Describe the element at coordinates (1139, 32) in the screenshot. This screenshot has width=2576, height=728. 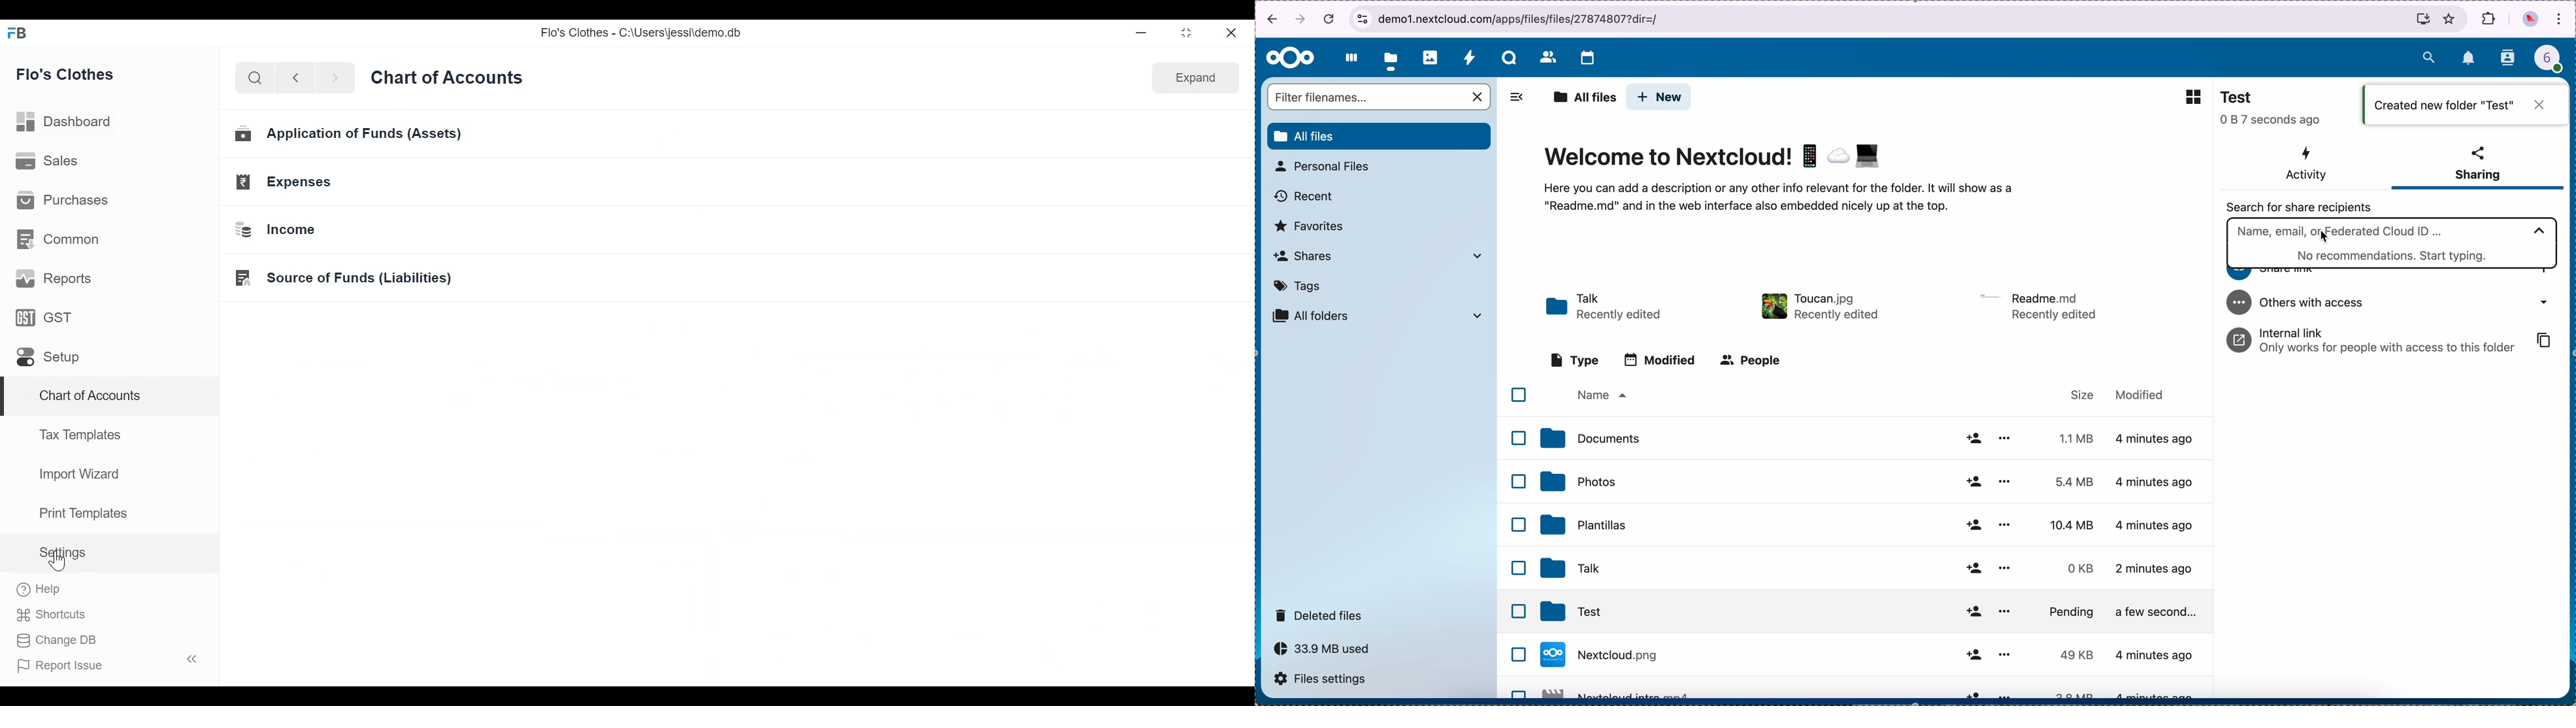
I see `Minimize` at that location.